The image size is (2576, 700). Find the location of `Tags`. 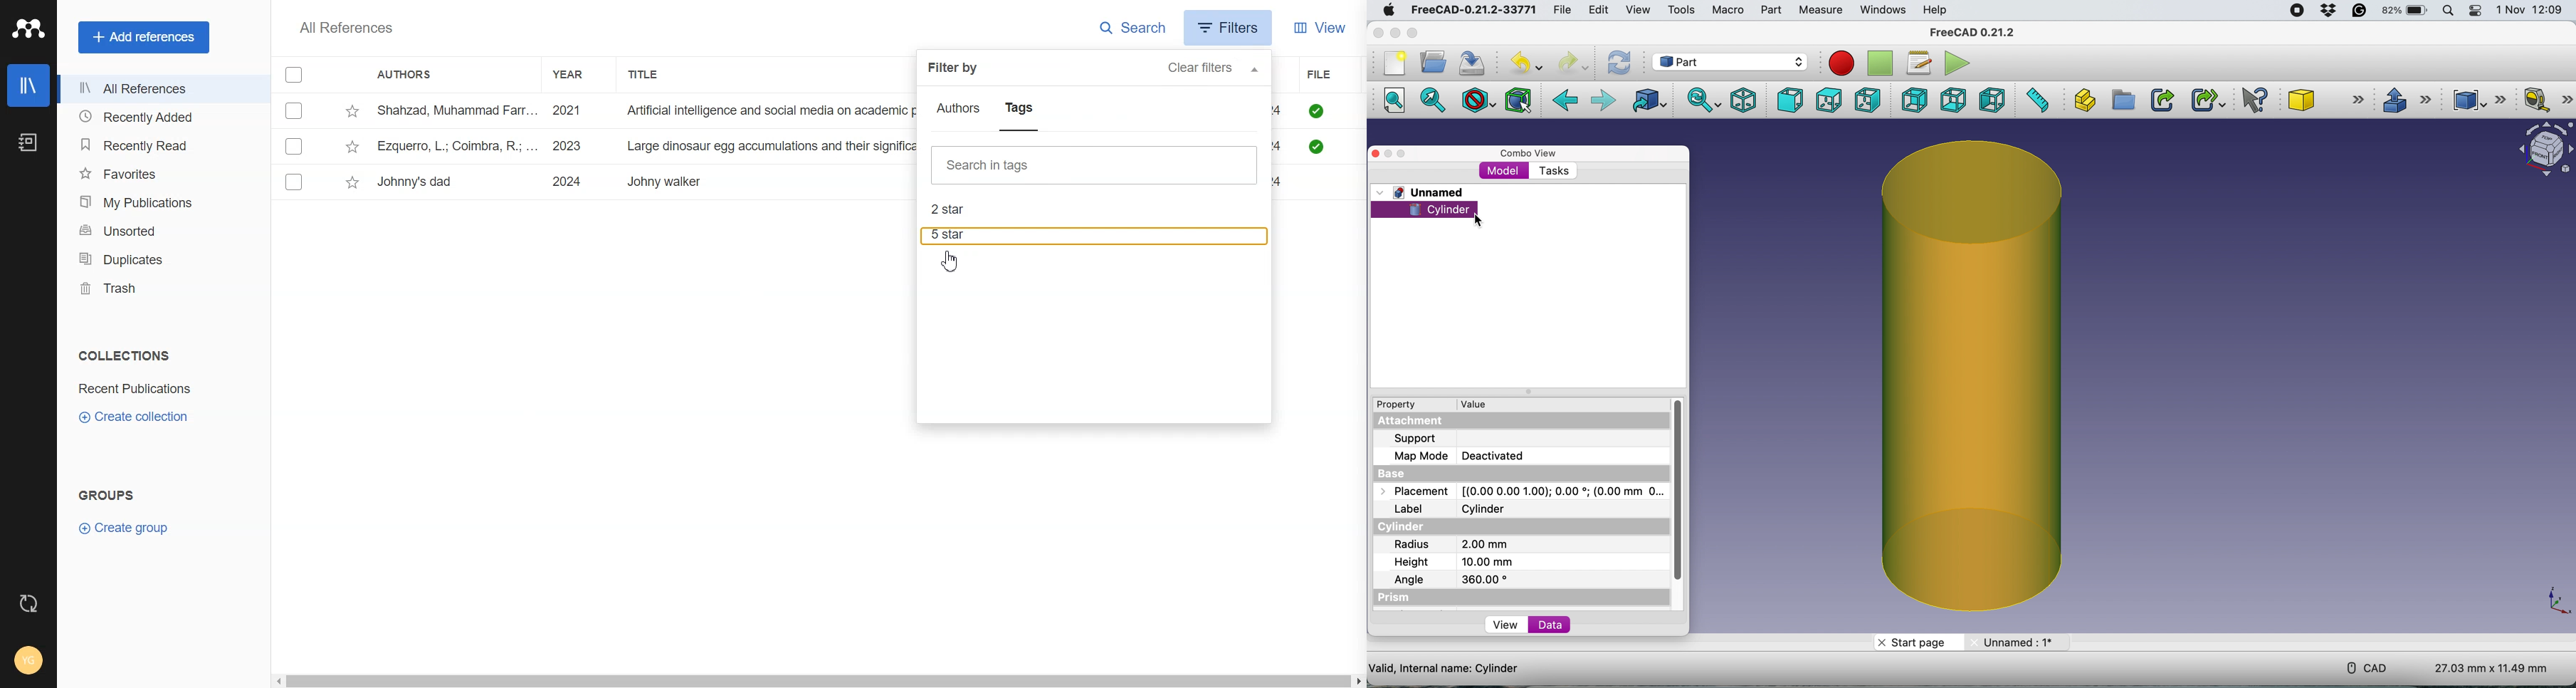

Tags is located at coordinates (1019, 111).